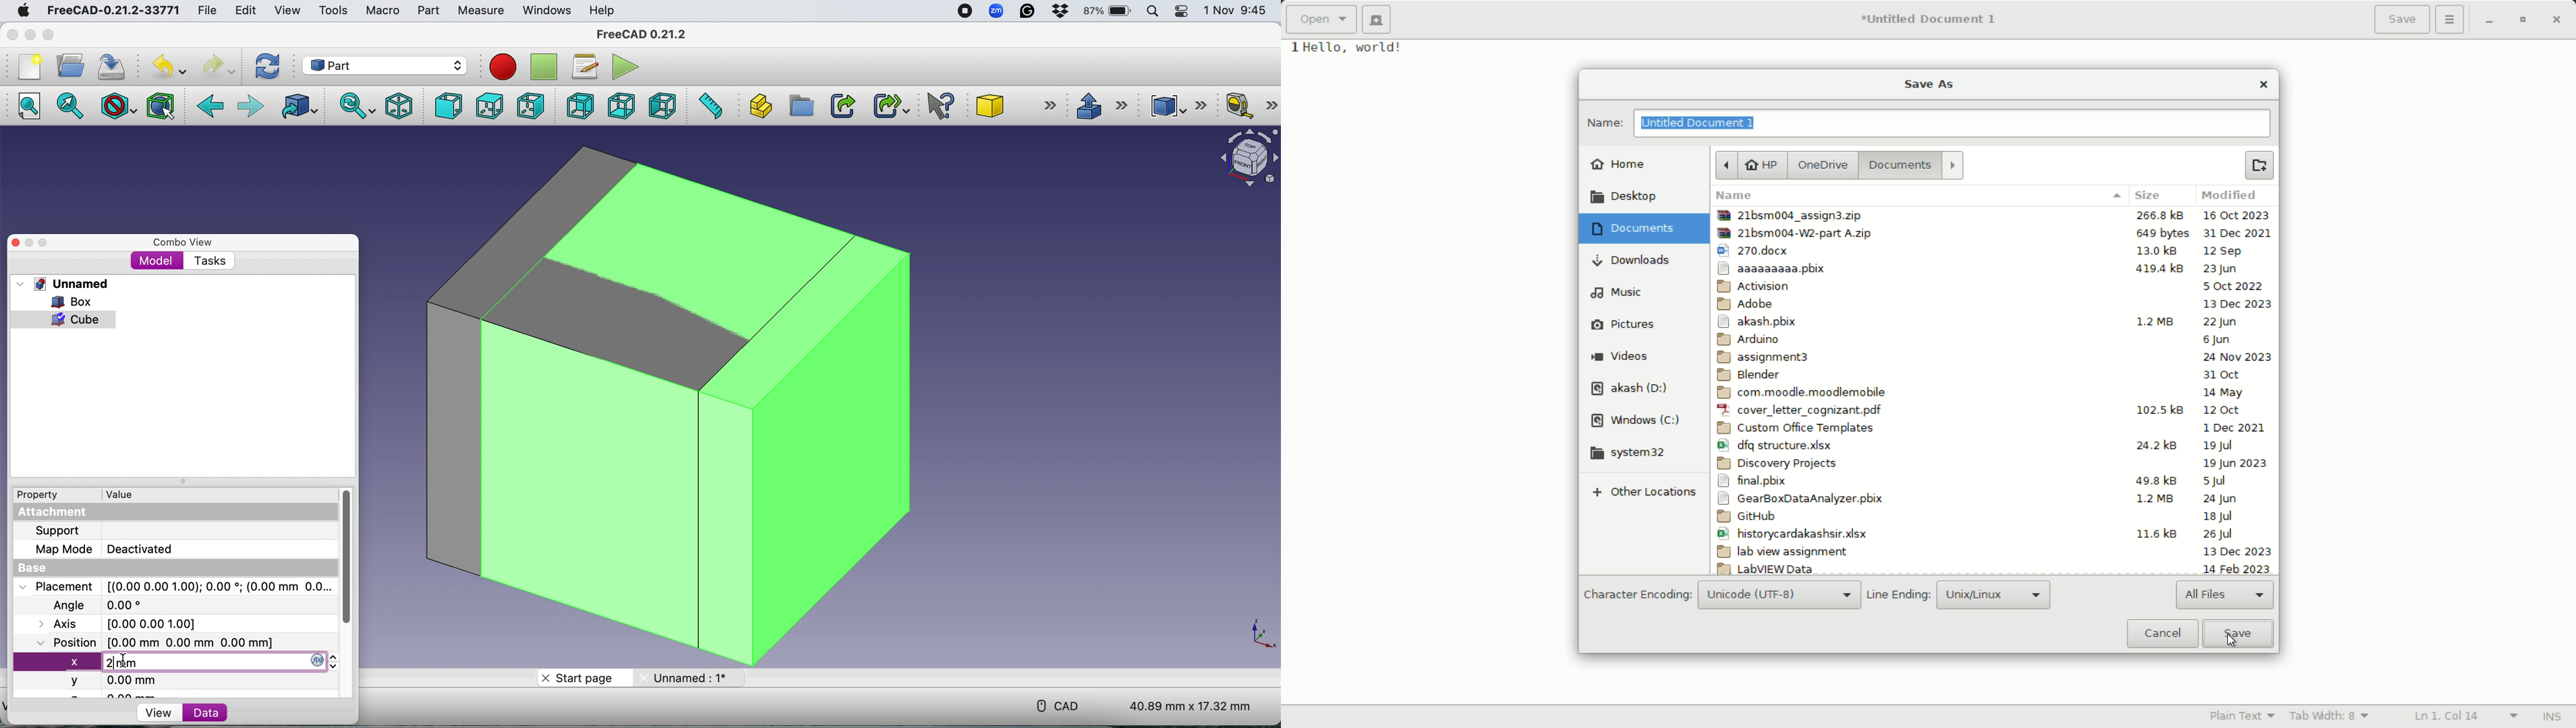 This screenshot has width=2576, height=728. Describe the element at coordinates (49, 35) in the screenshot. I see `Maximise` at that location.